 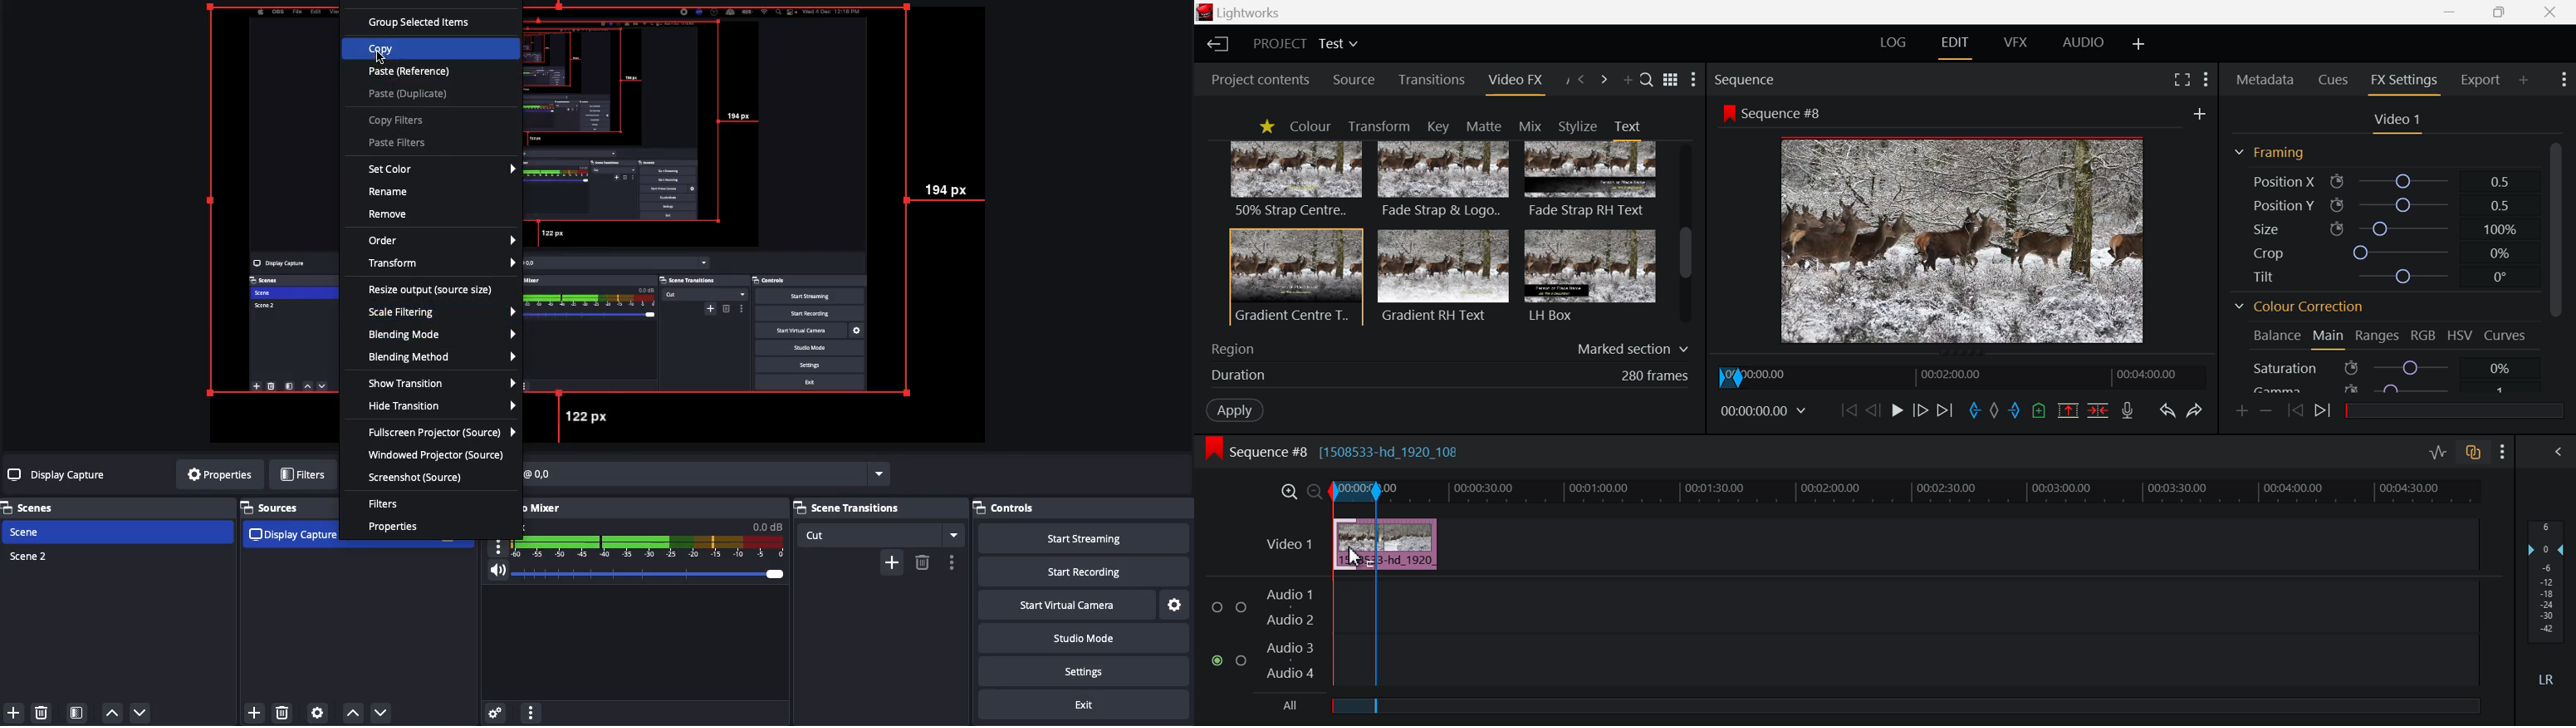 I want to click on Position X, so click(x=2379, y=182).